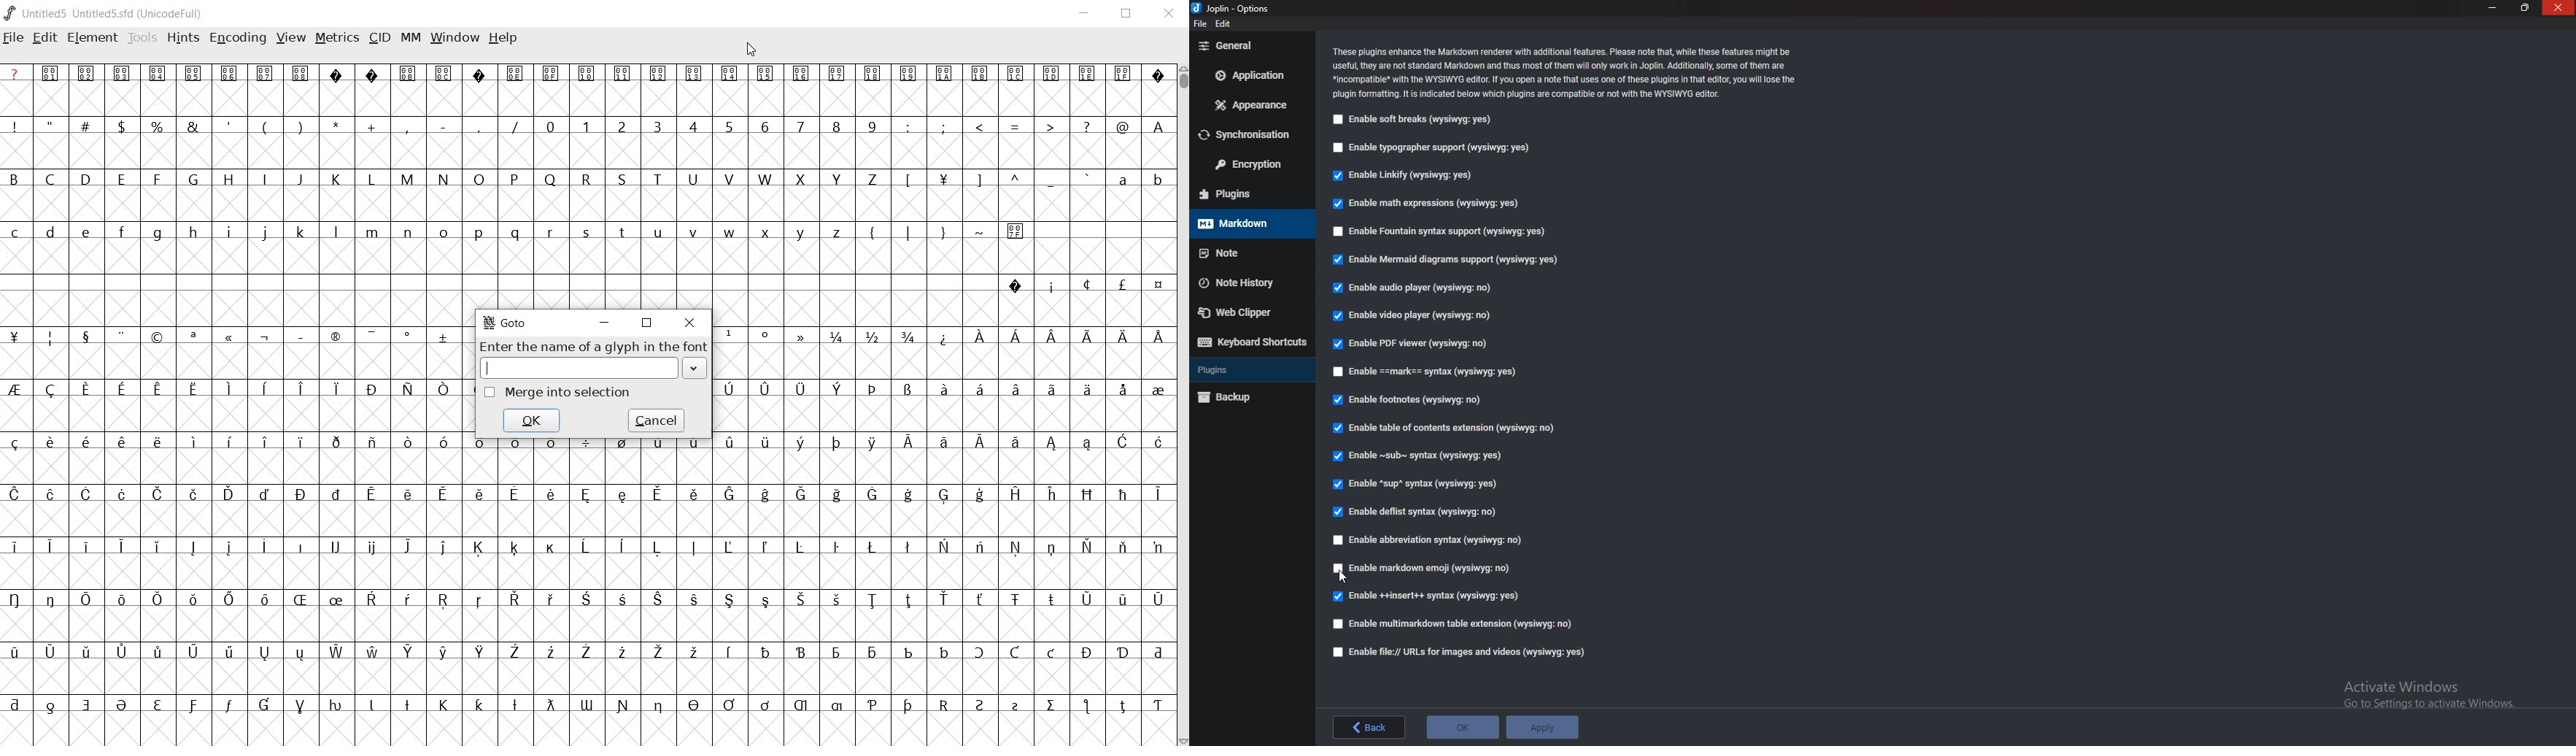  Describe the element at coordinates (1417, 455) in the screenshot. I see `Enable sub syntax` at that location.